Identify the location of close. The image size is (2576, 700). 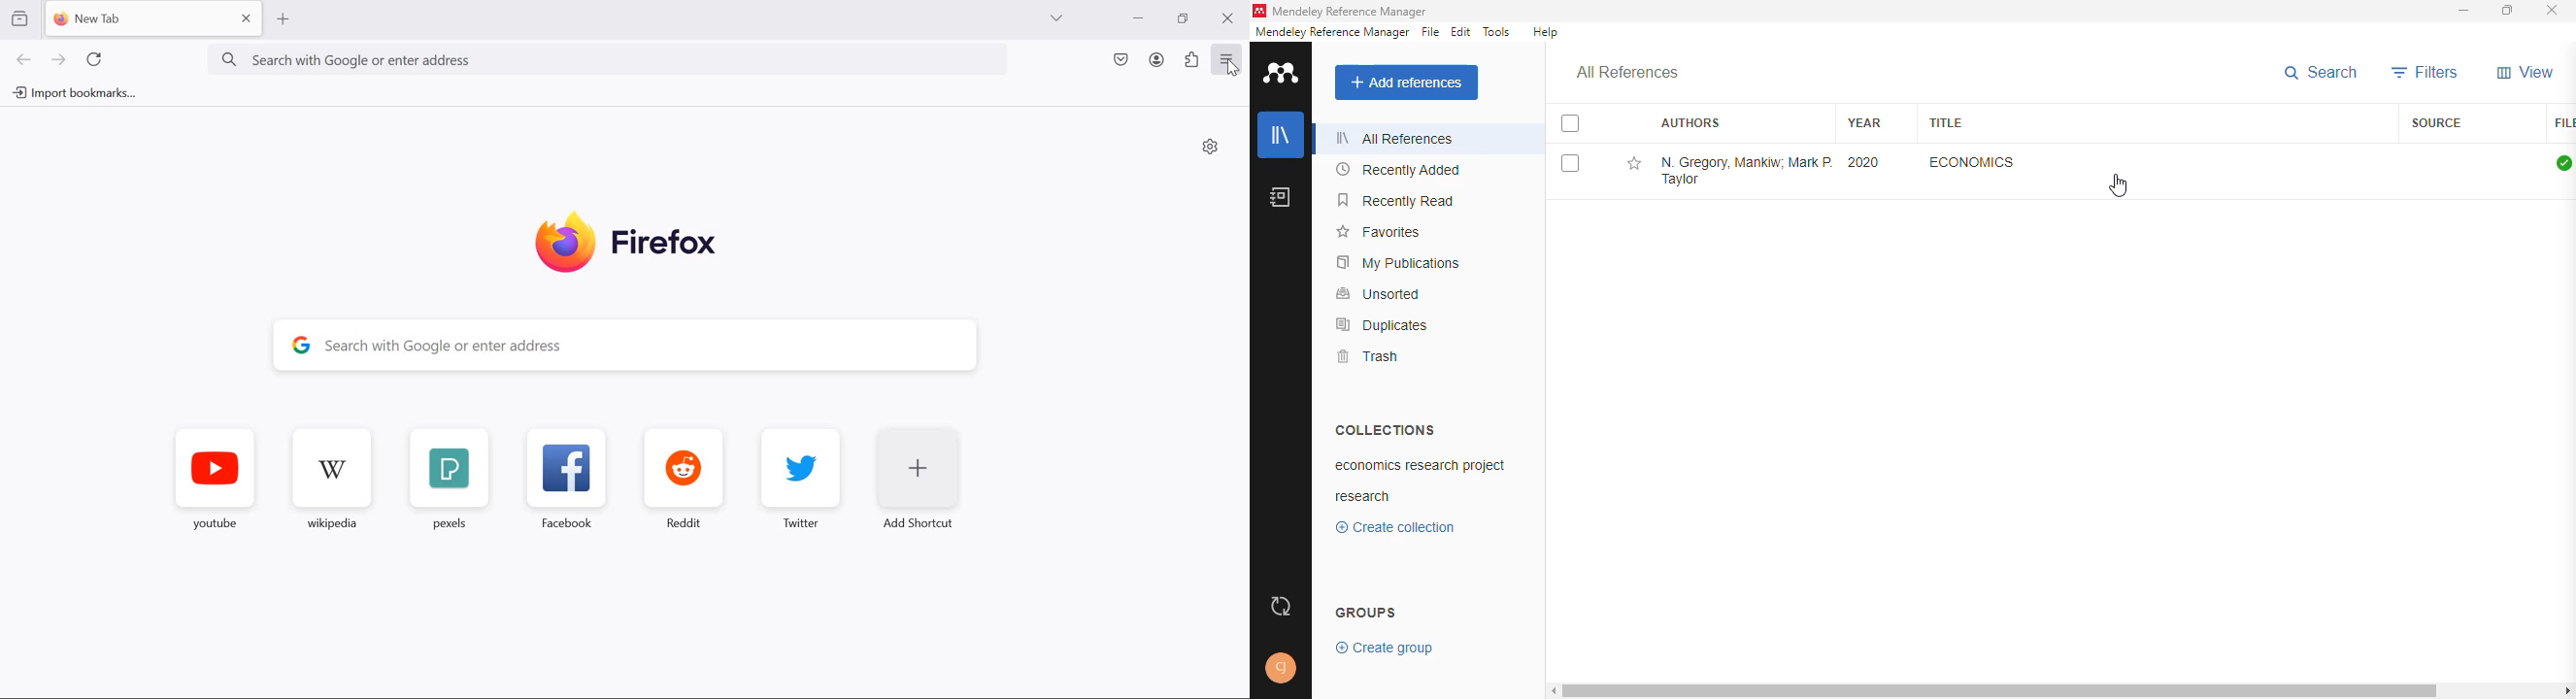
(1230, 18).